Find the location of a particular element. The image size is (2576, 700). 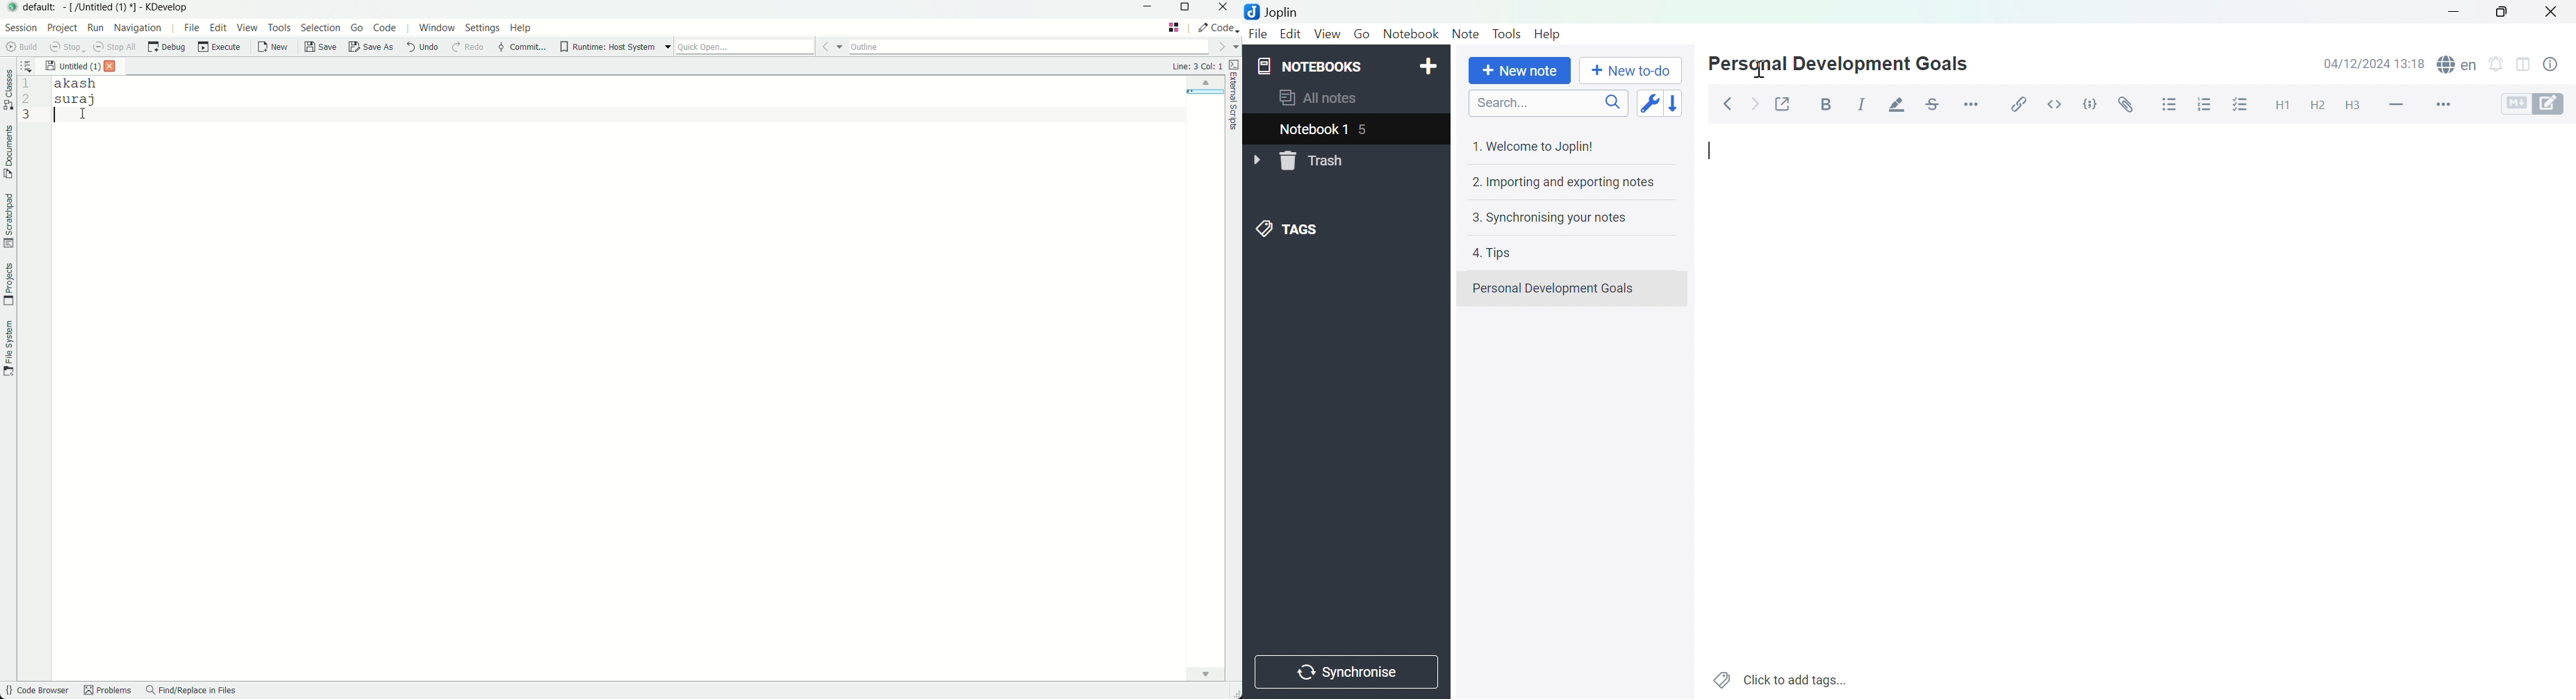

Minimize is located at coordinates (2452, 12).